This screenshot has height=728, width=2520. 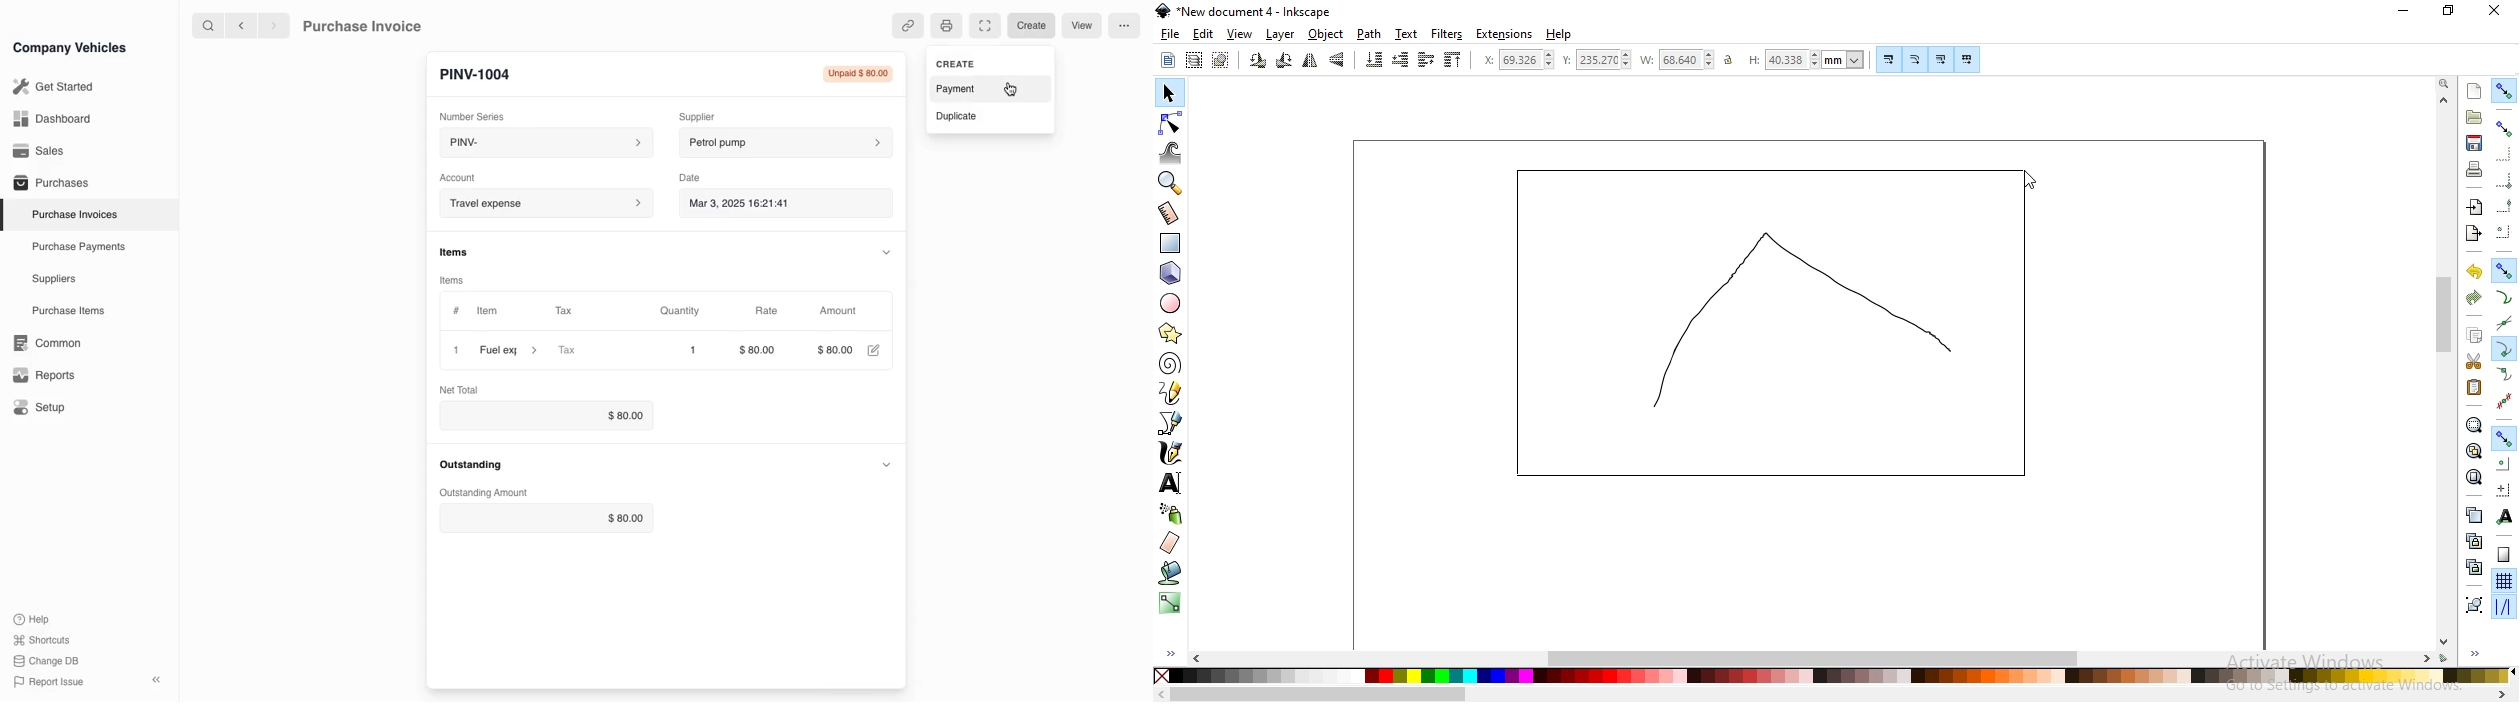 I want to click on not submitted, so click(x=857, y=75).